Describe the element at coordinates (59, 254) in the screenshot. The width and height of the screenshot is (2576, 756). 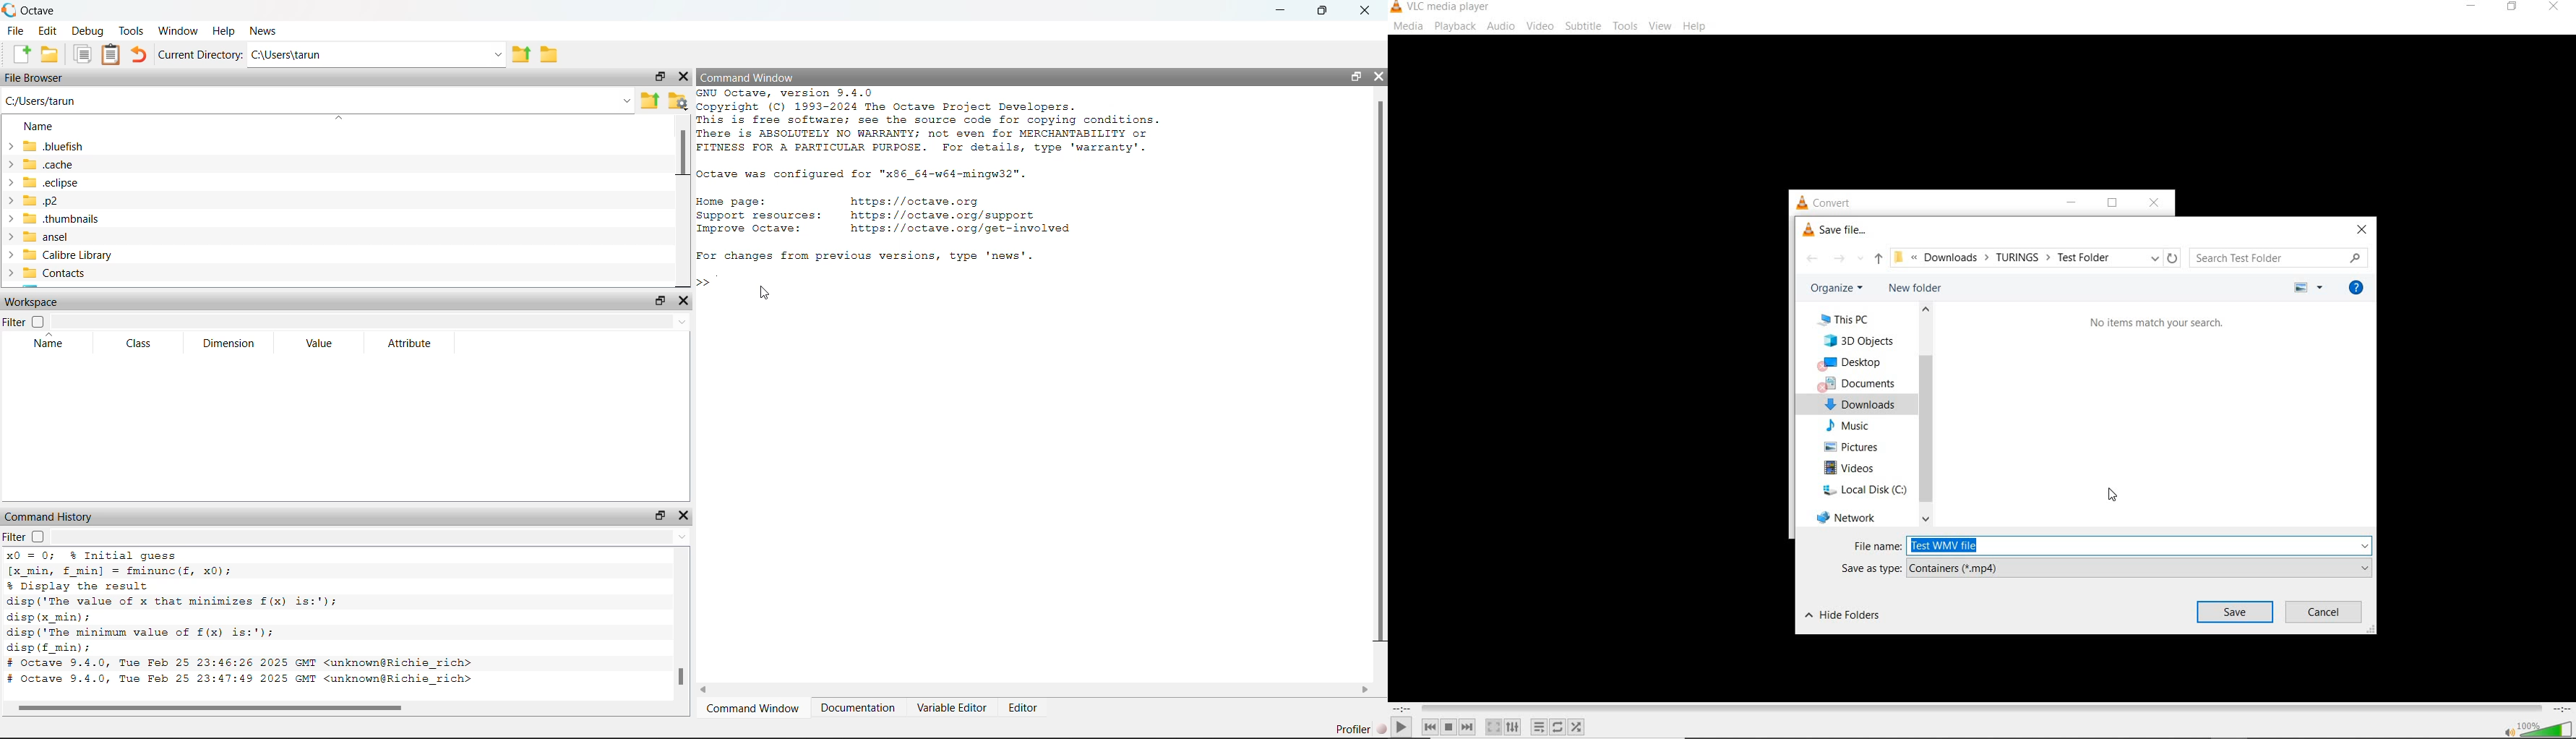
I see `>  Calibre Library` at that location.